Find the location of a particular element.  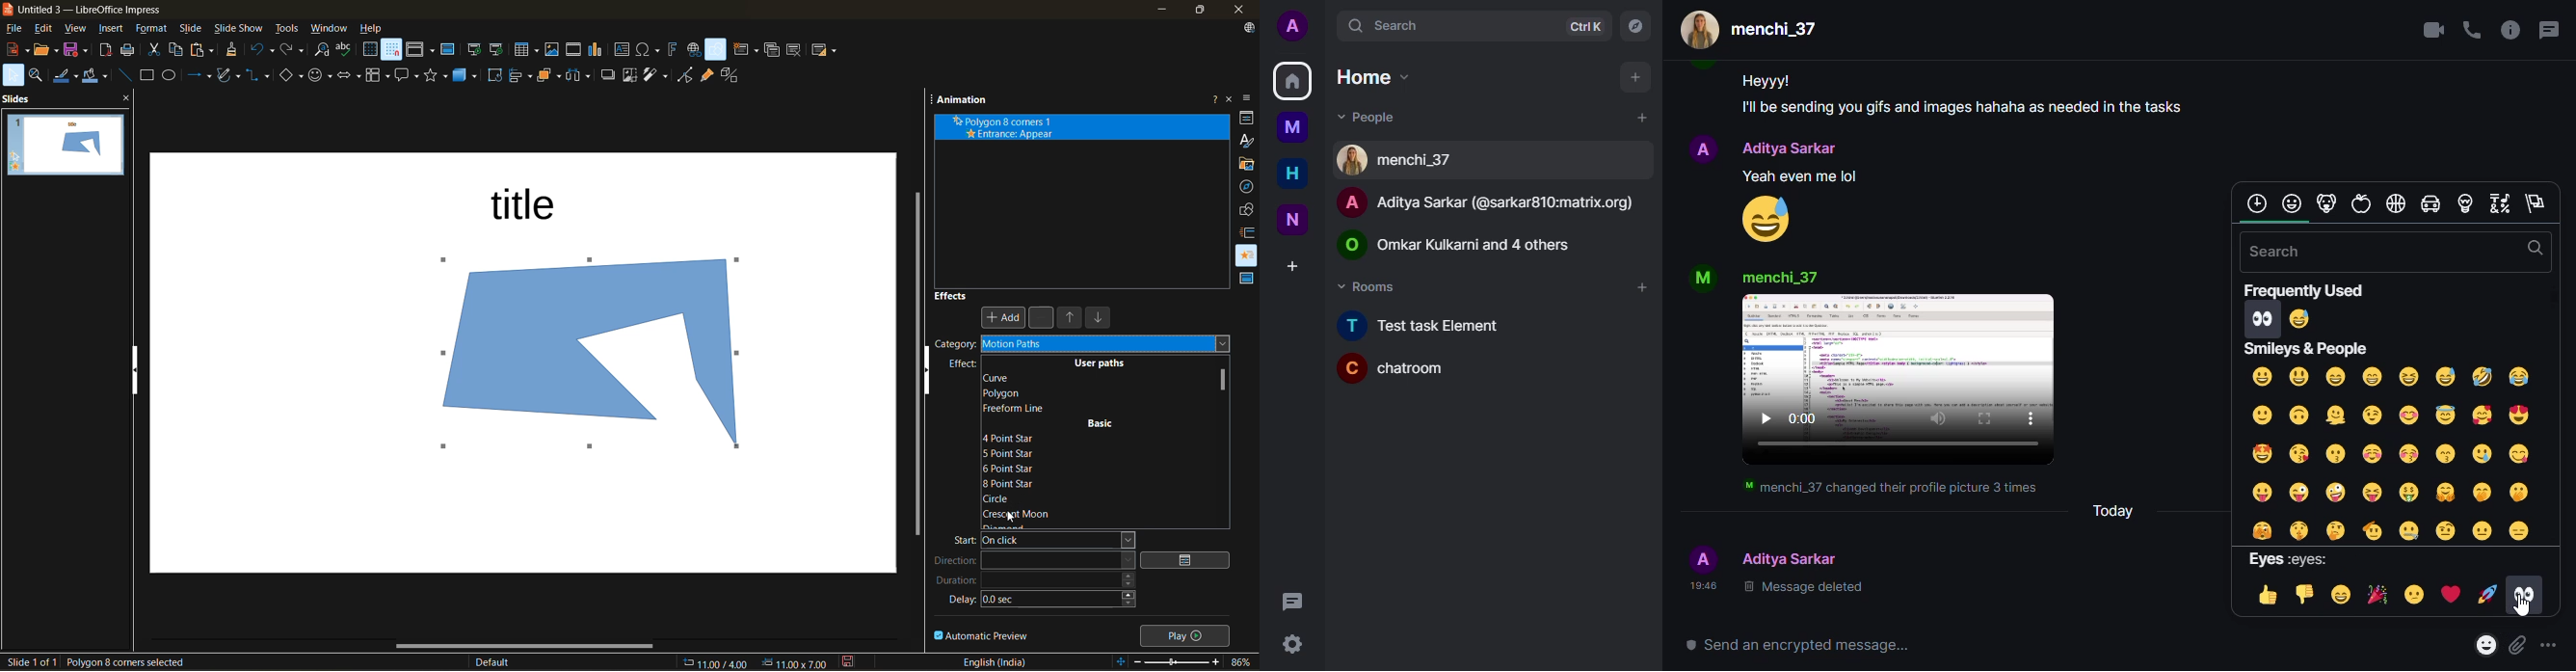

emoji is located at coordinates (2263, 318).